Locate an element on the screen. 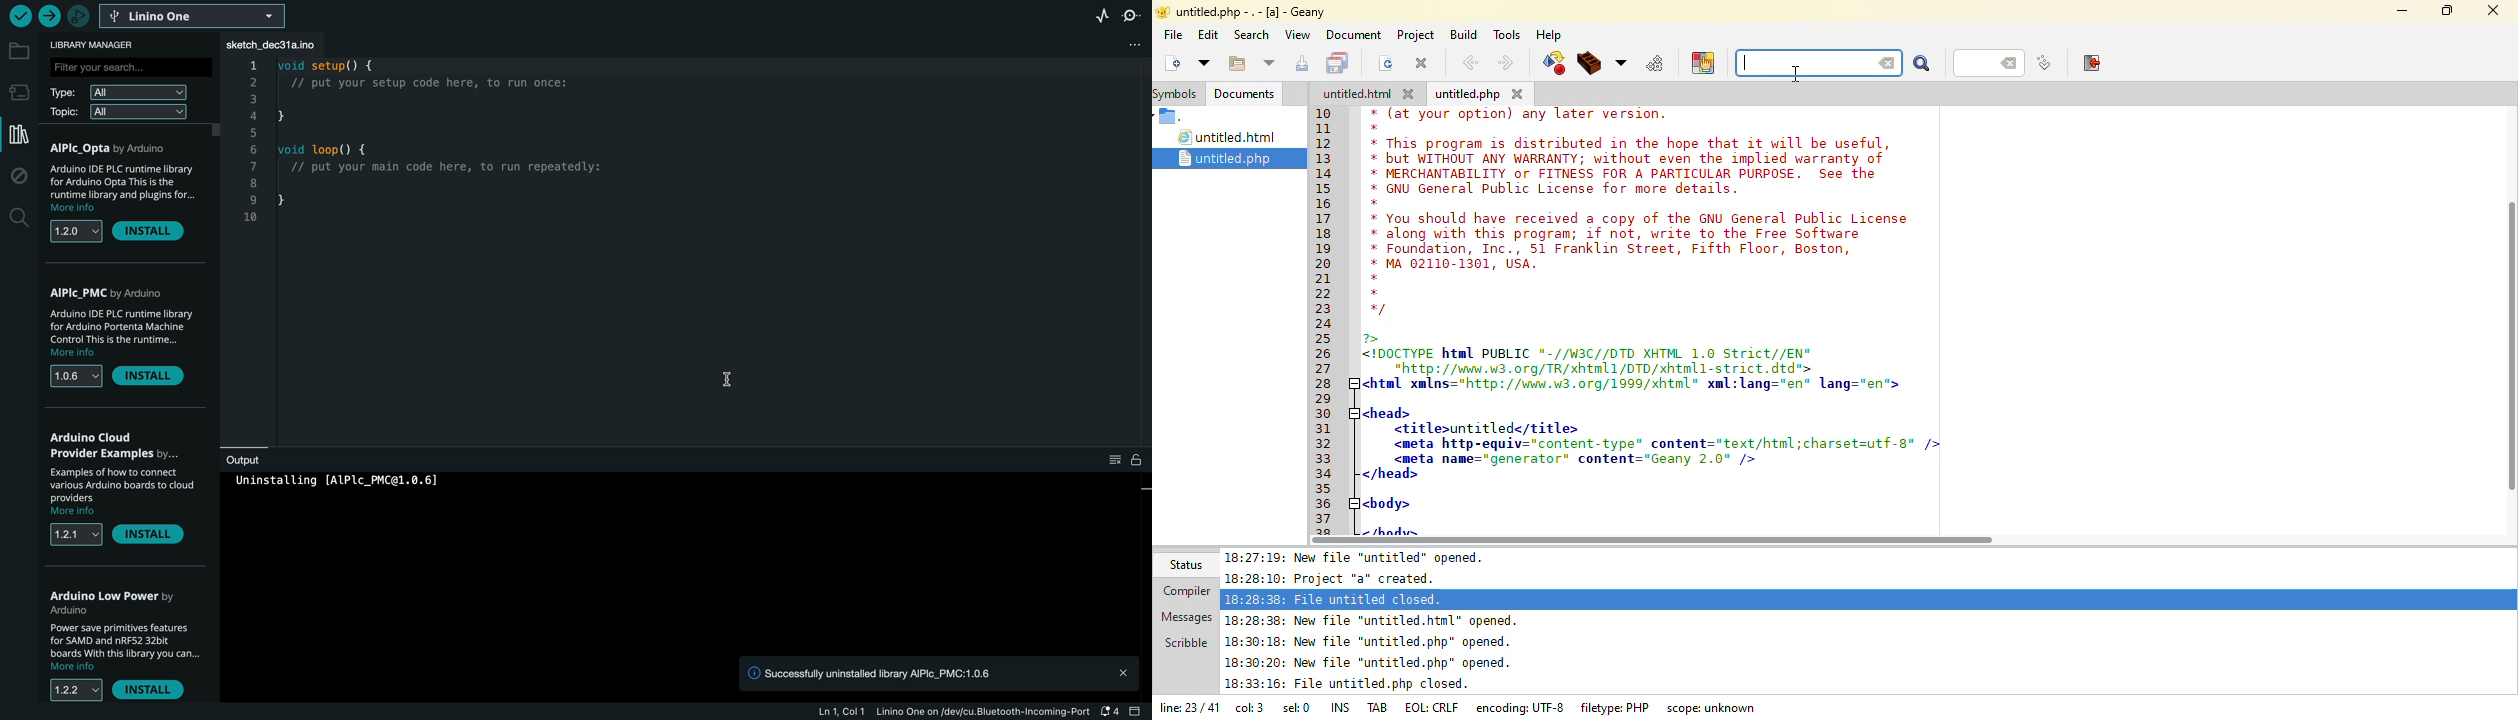  * is located at coordinates (1375, 128).